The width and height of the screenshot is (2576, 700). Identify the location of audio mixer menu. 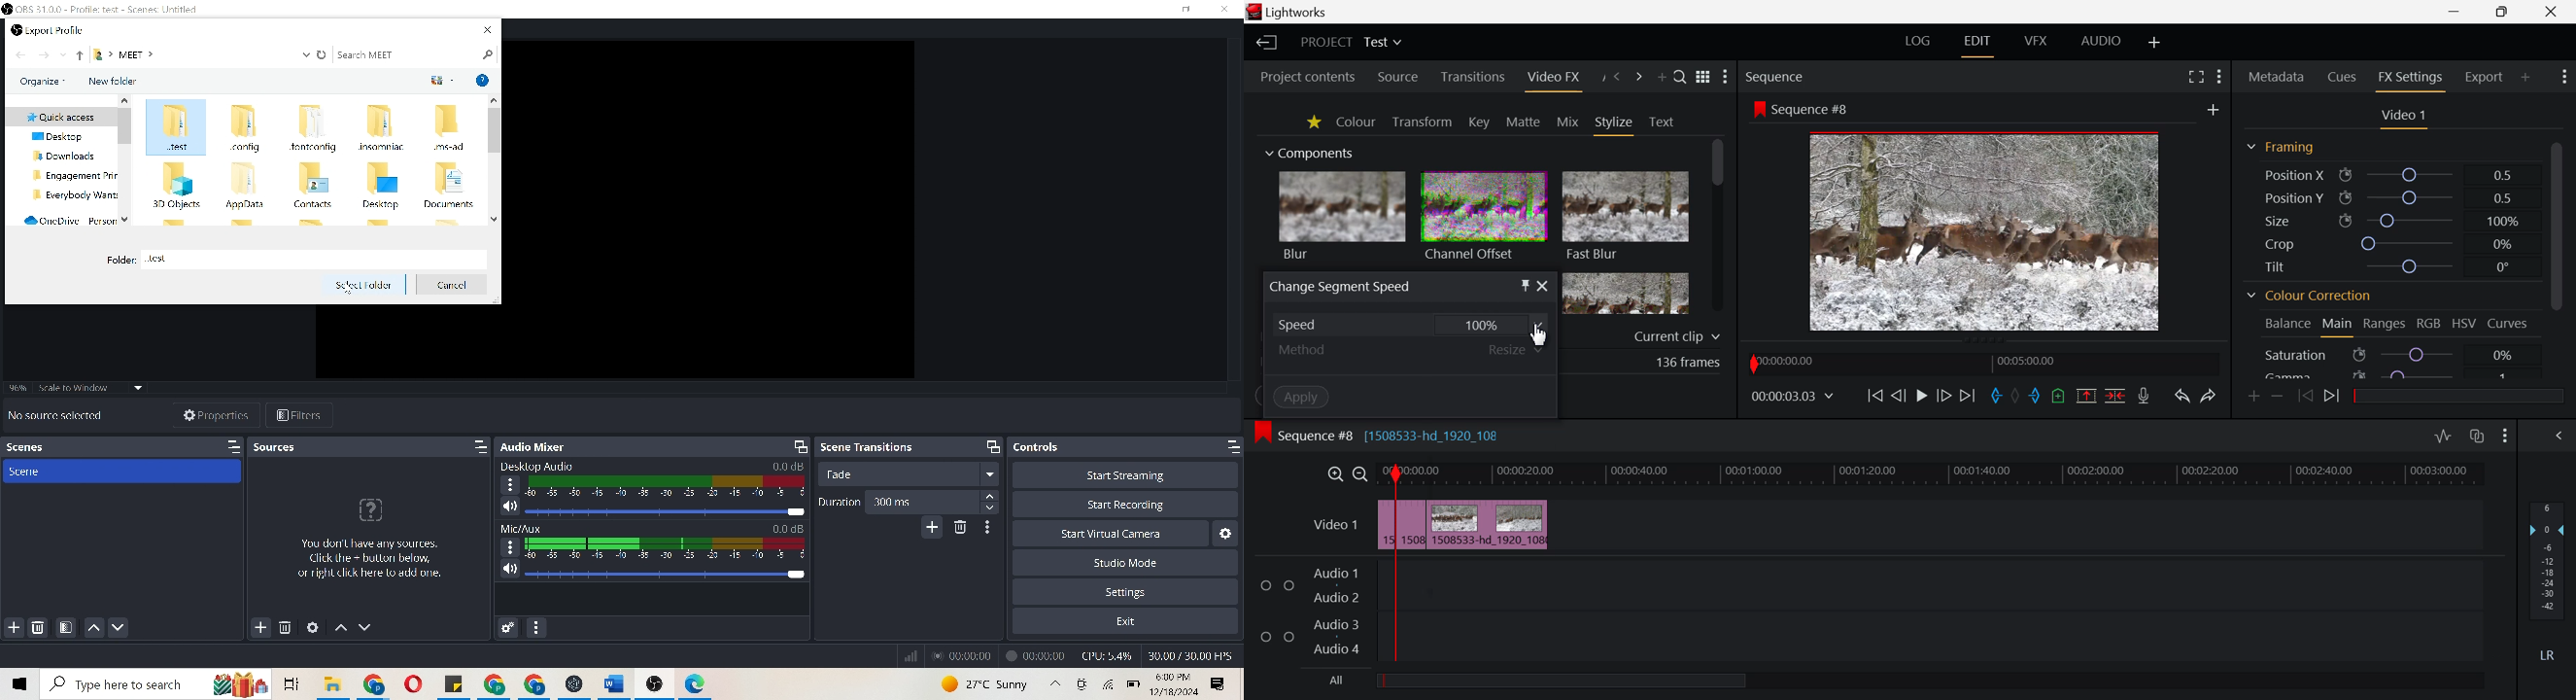
(535, 623).